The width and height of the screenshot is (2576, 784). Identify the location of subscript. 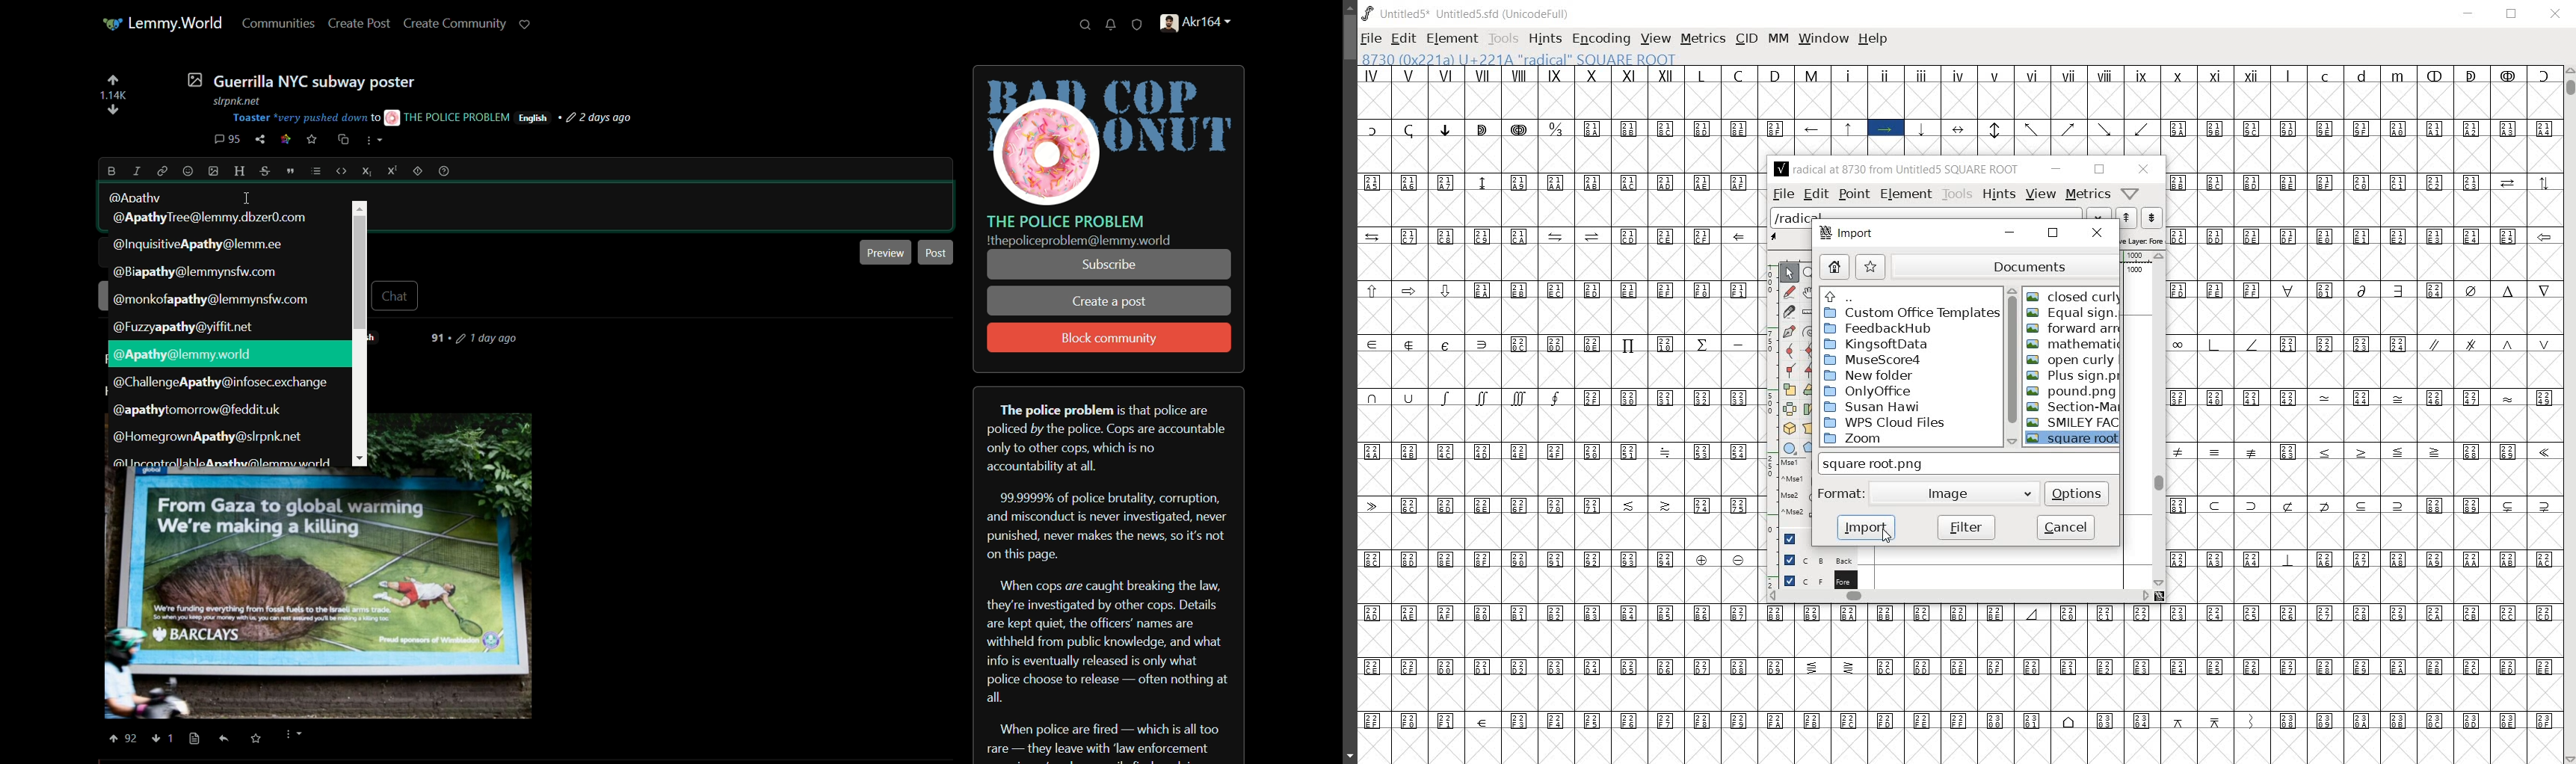
(369, 171).